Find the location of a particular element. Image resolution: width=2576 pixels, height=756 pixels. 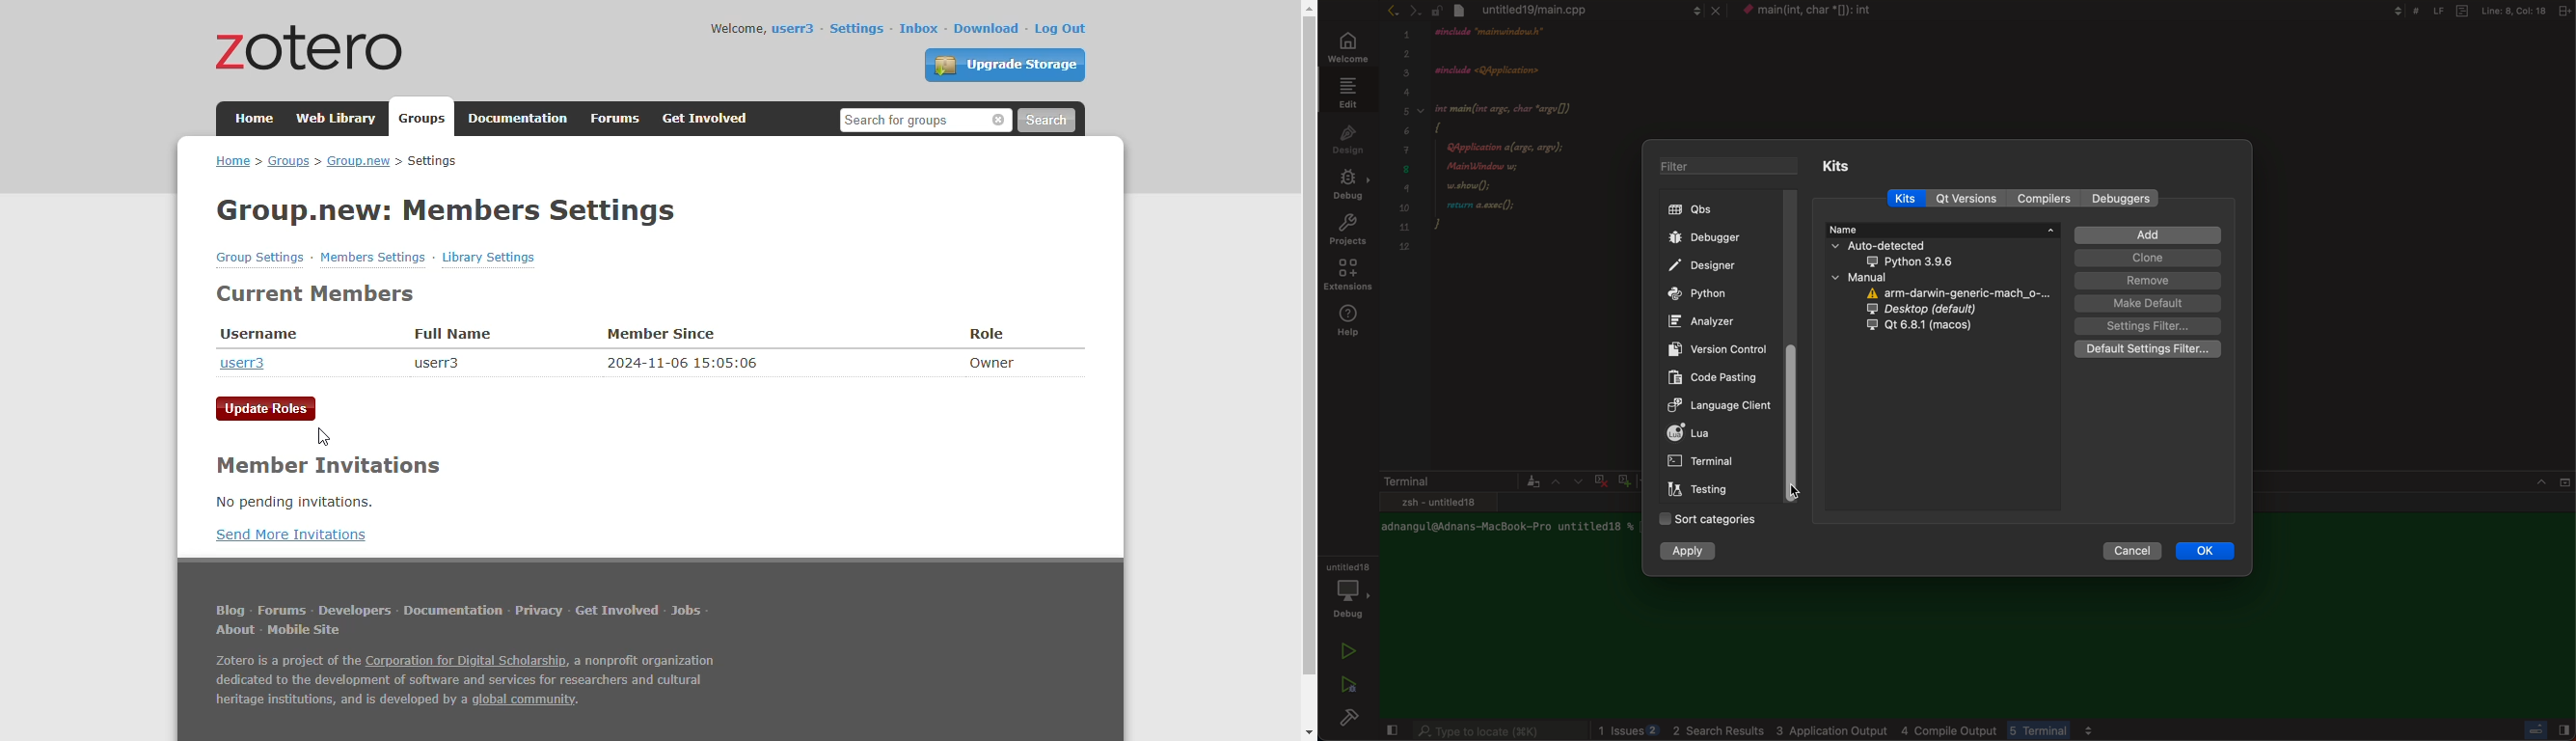

web library is located at coordinates (339, 118).